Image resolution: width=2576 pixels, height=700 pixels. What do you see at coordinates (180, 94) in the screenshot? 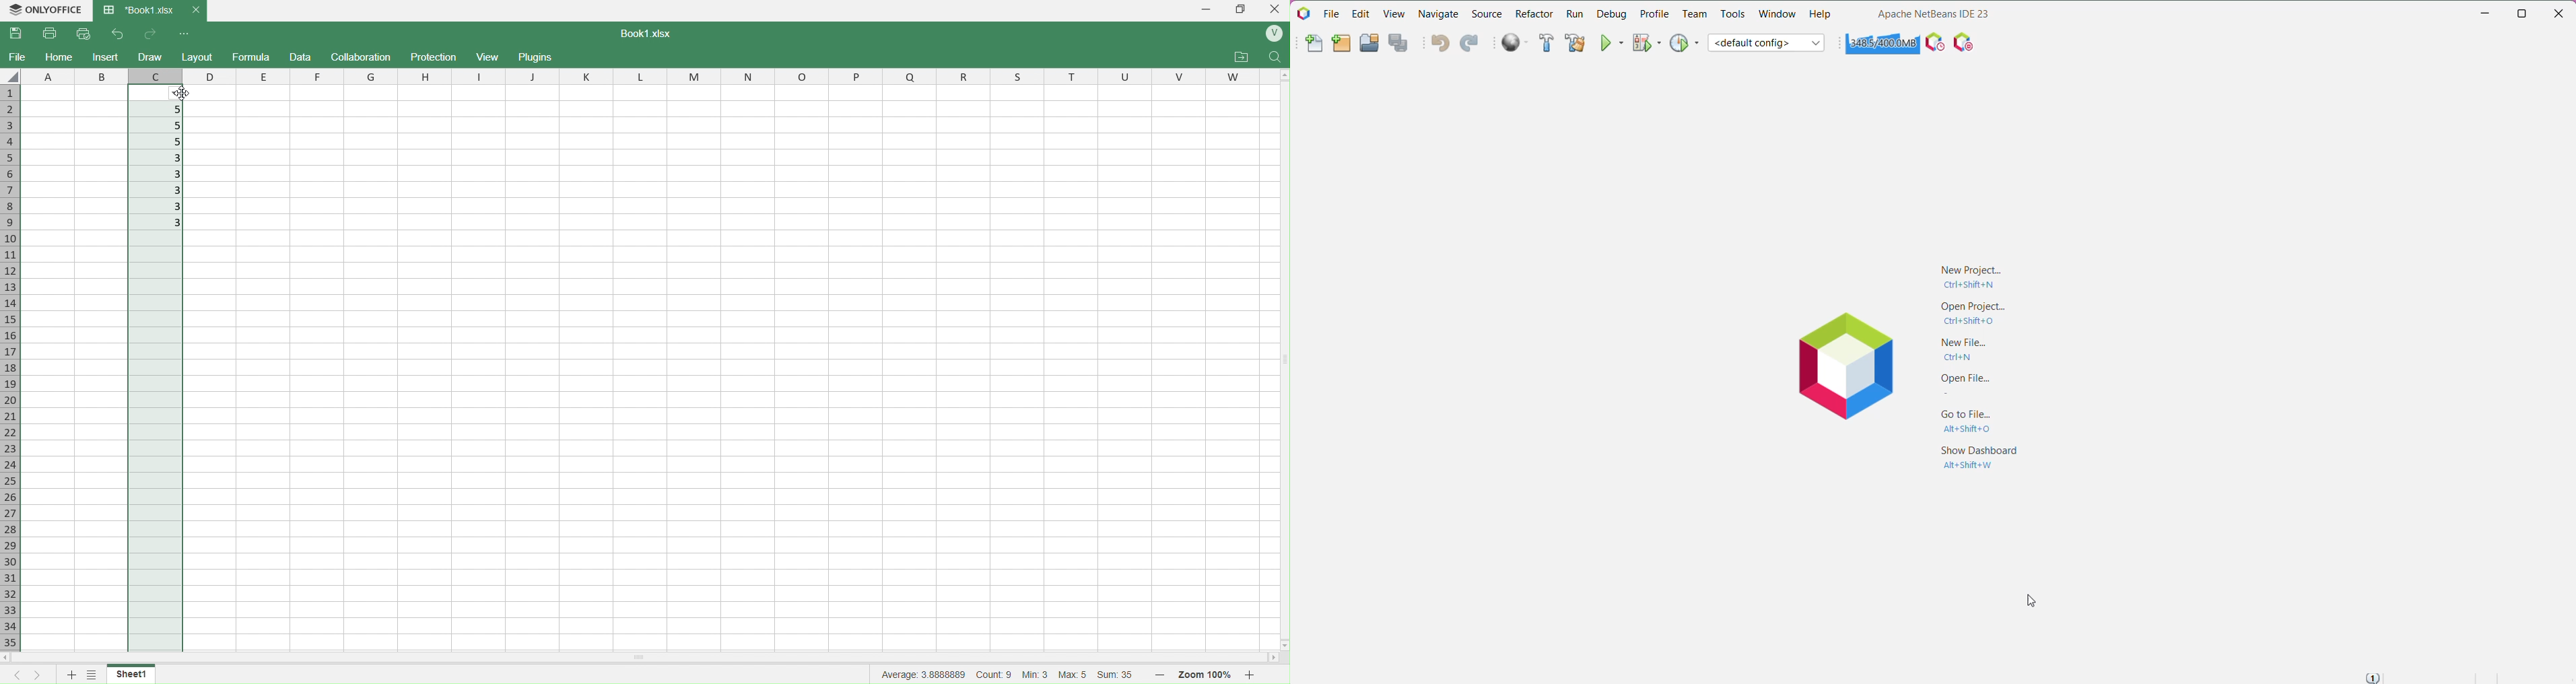
I see `cursor` at bounding box center [180, 94].